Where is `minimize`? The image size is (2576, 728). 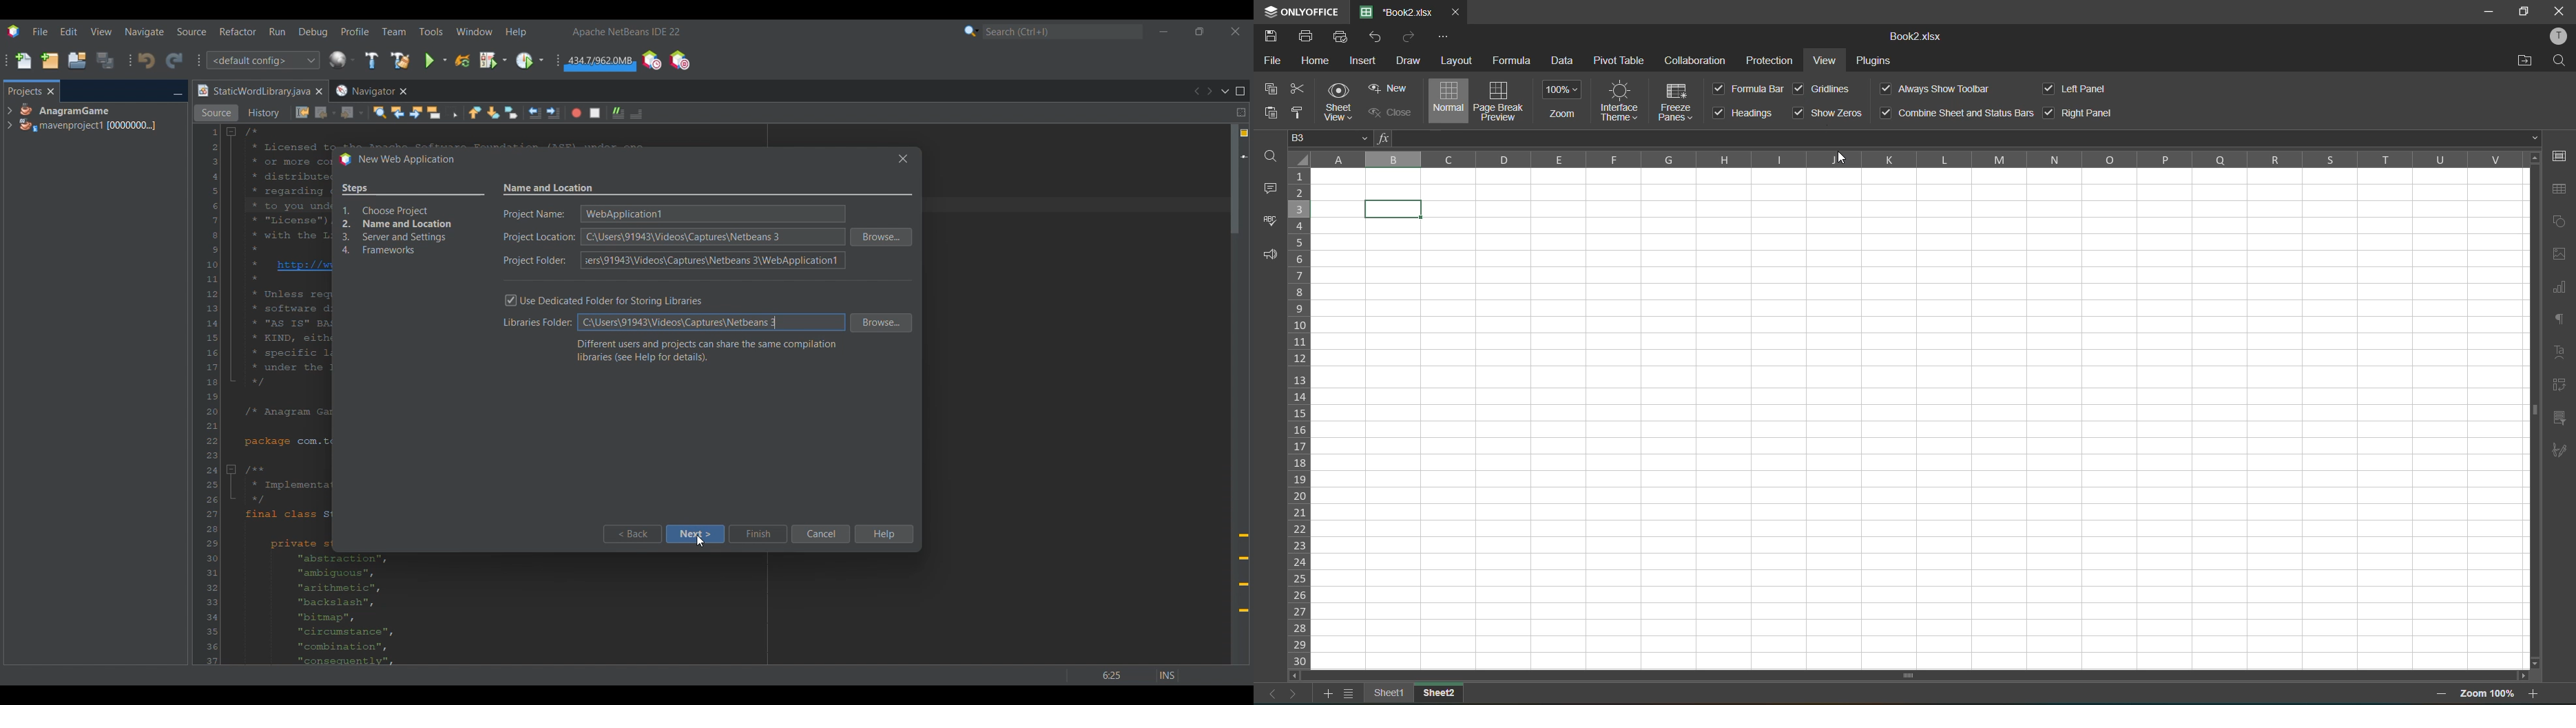 minimize is located at coordinates (2490, 12).